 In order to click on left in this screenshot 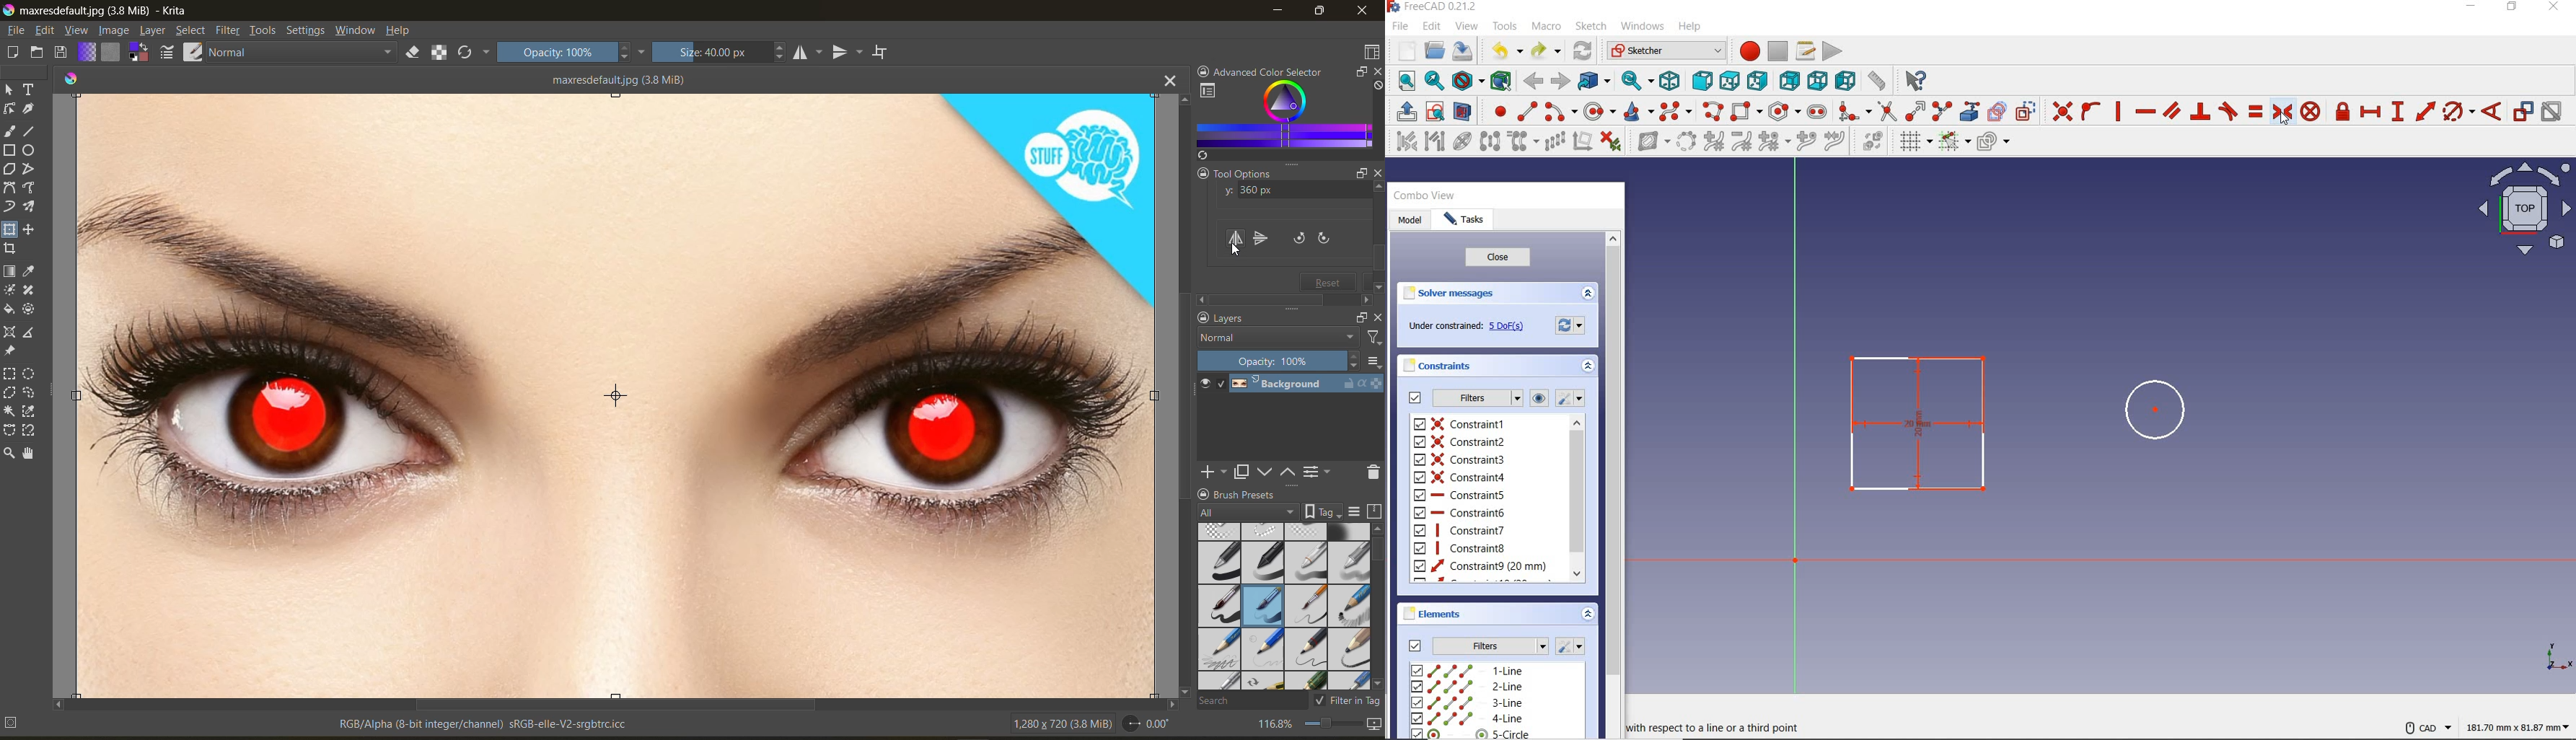, I will do `click(1845, 80)`.